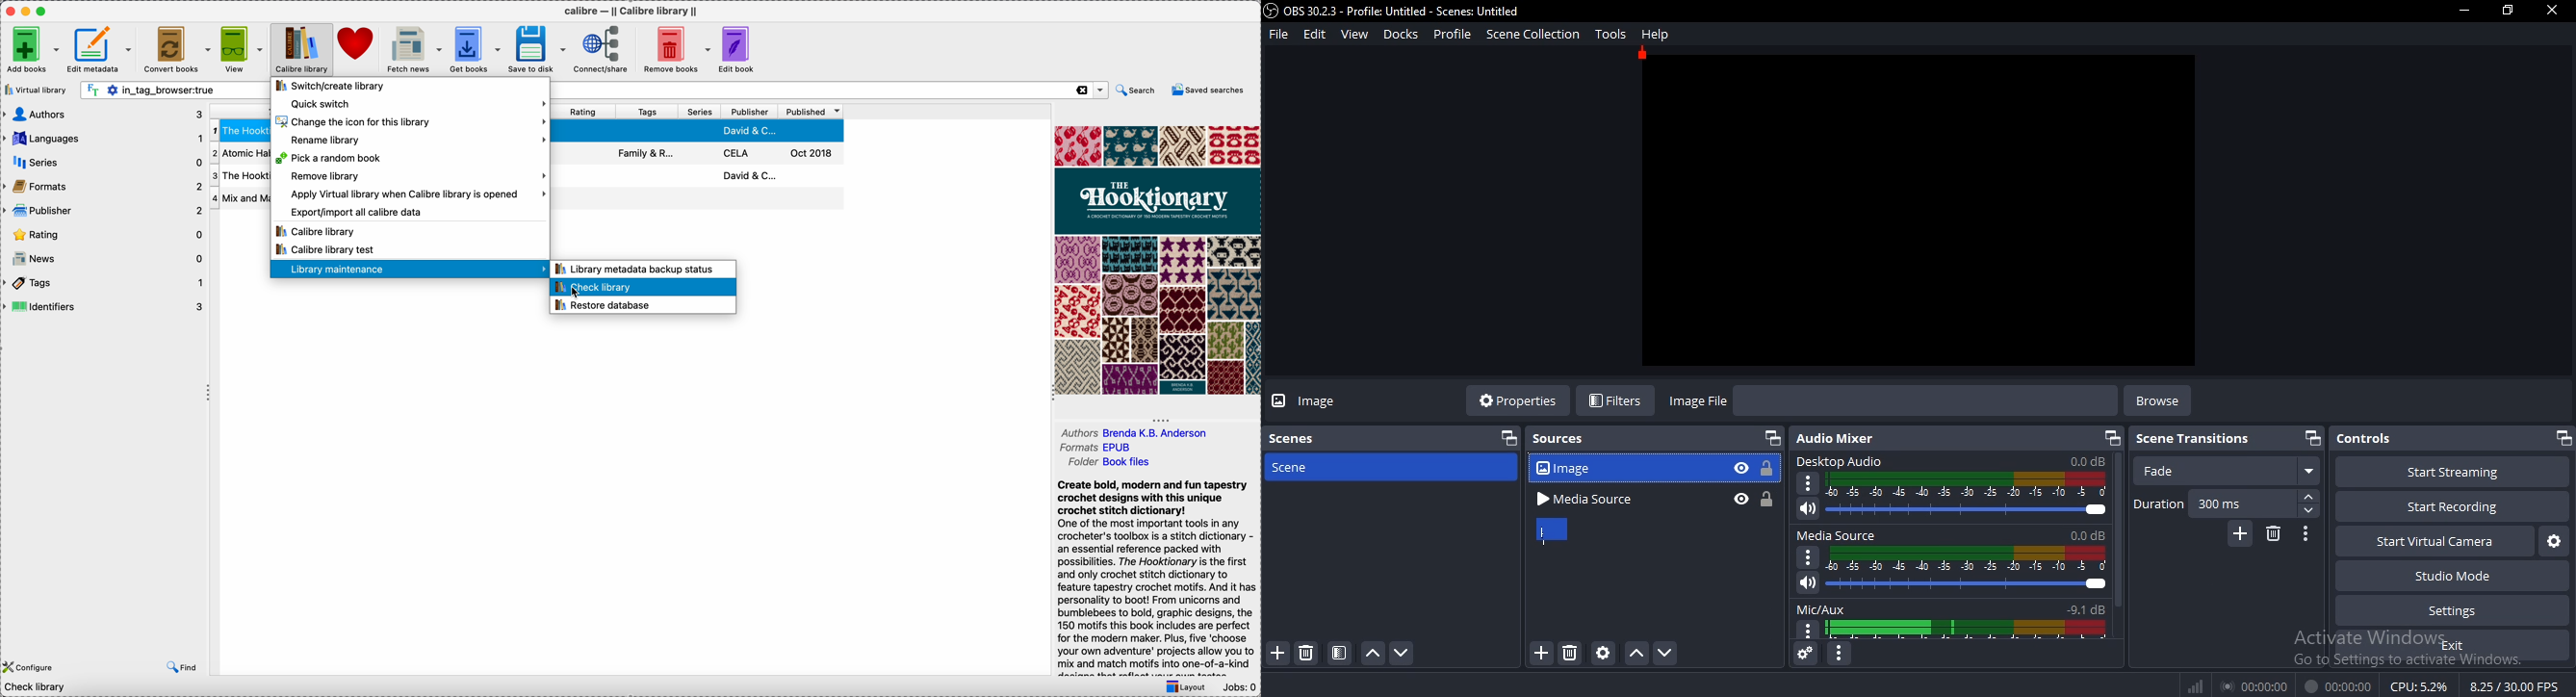 The image size is (2576, 700). Describe the element at coordinates (176, 90) in the screenshot. I see `search bar` at that location.